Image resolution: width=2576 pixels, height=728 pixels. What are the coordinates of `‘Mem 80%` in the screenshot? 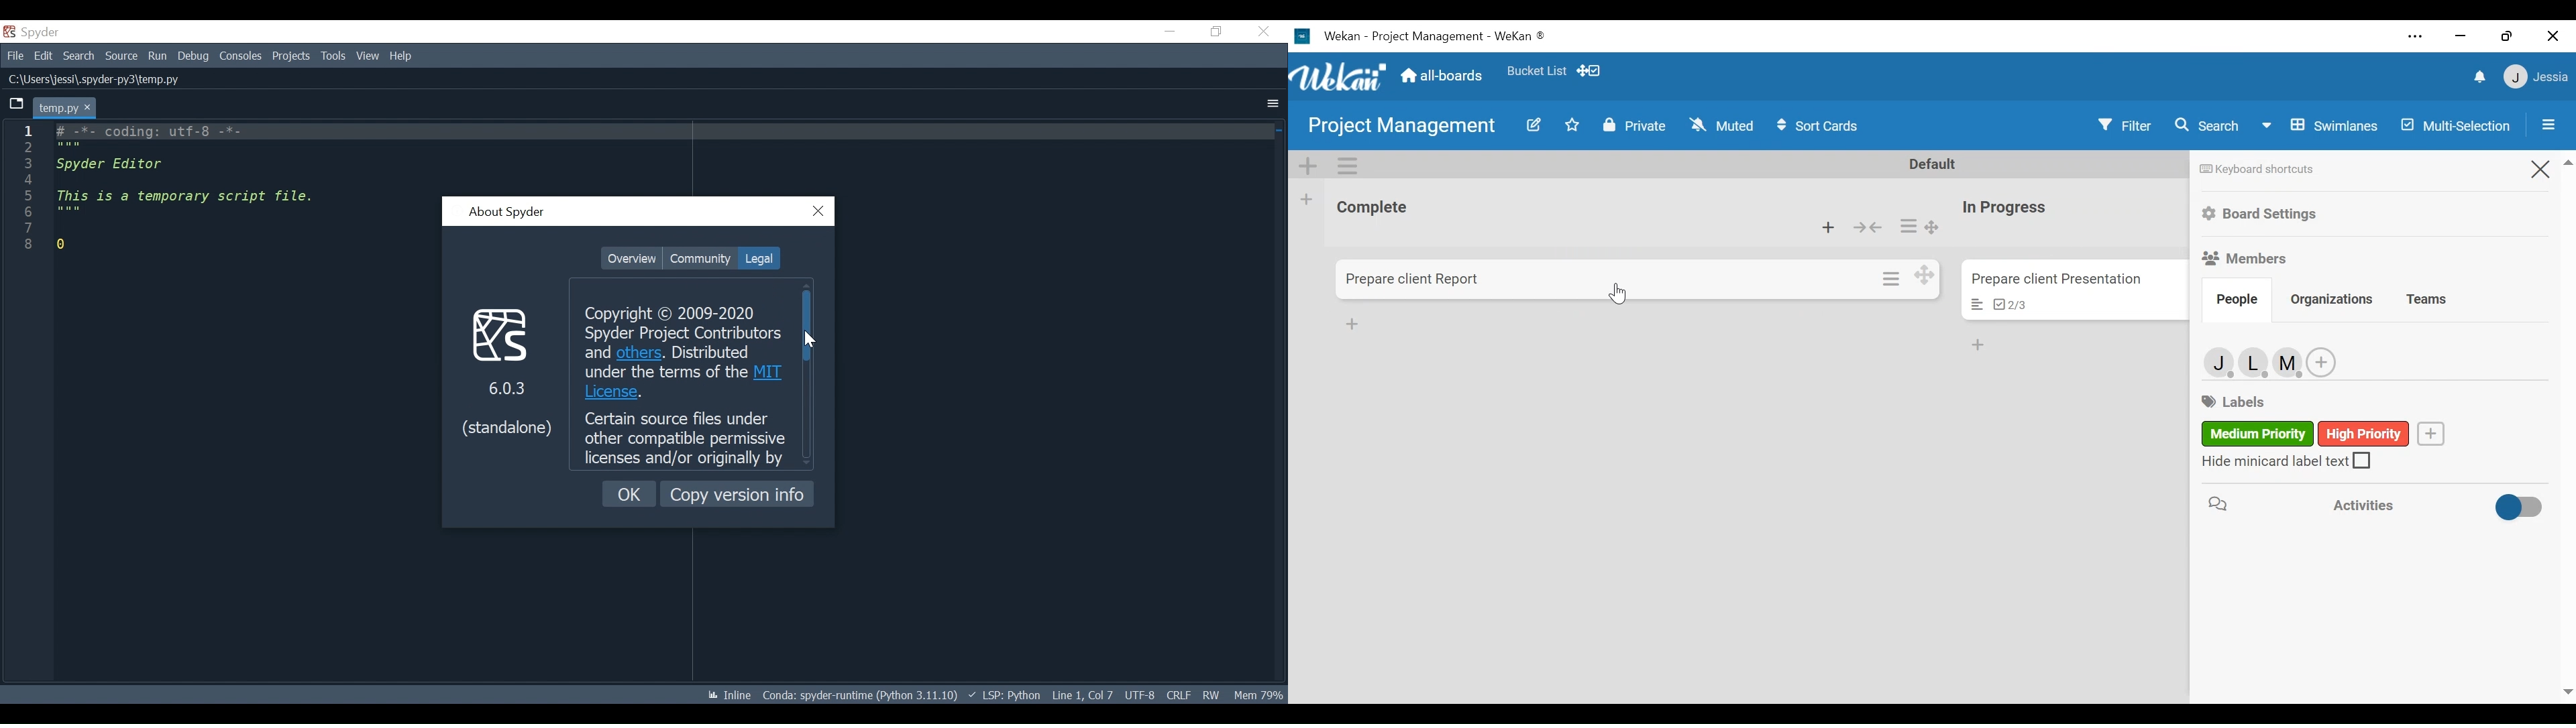 It's located at (1261, 695).